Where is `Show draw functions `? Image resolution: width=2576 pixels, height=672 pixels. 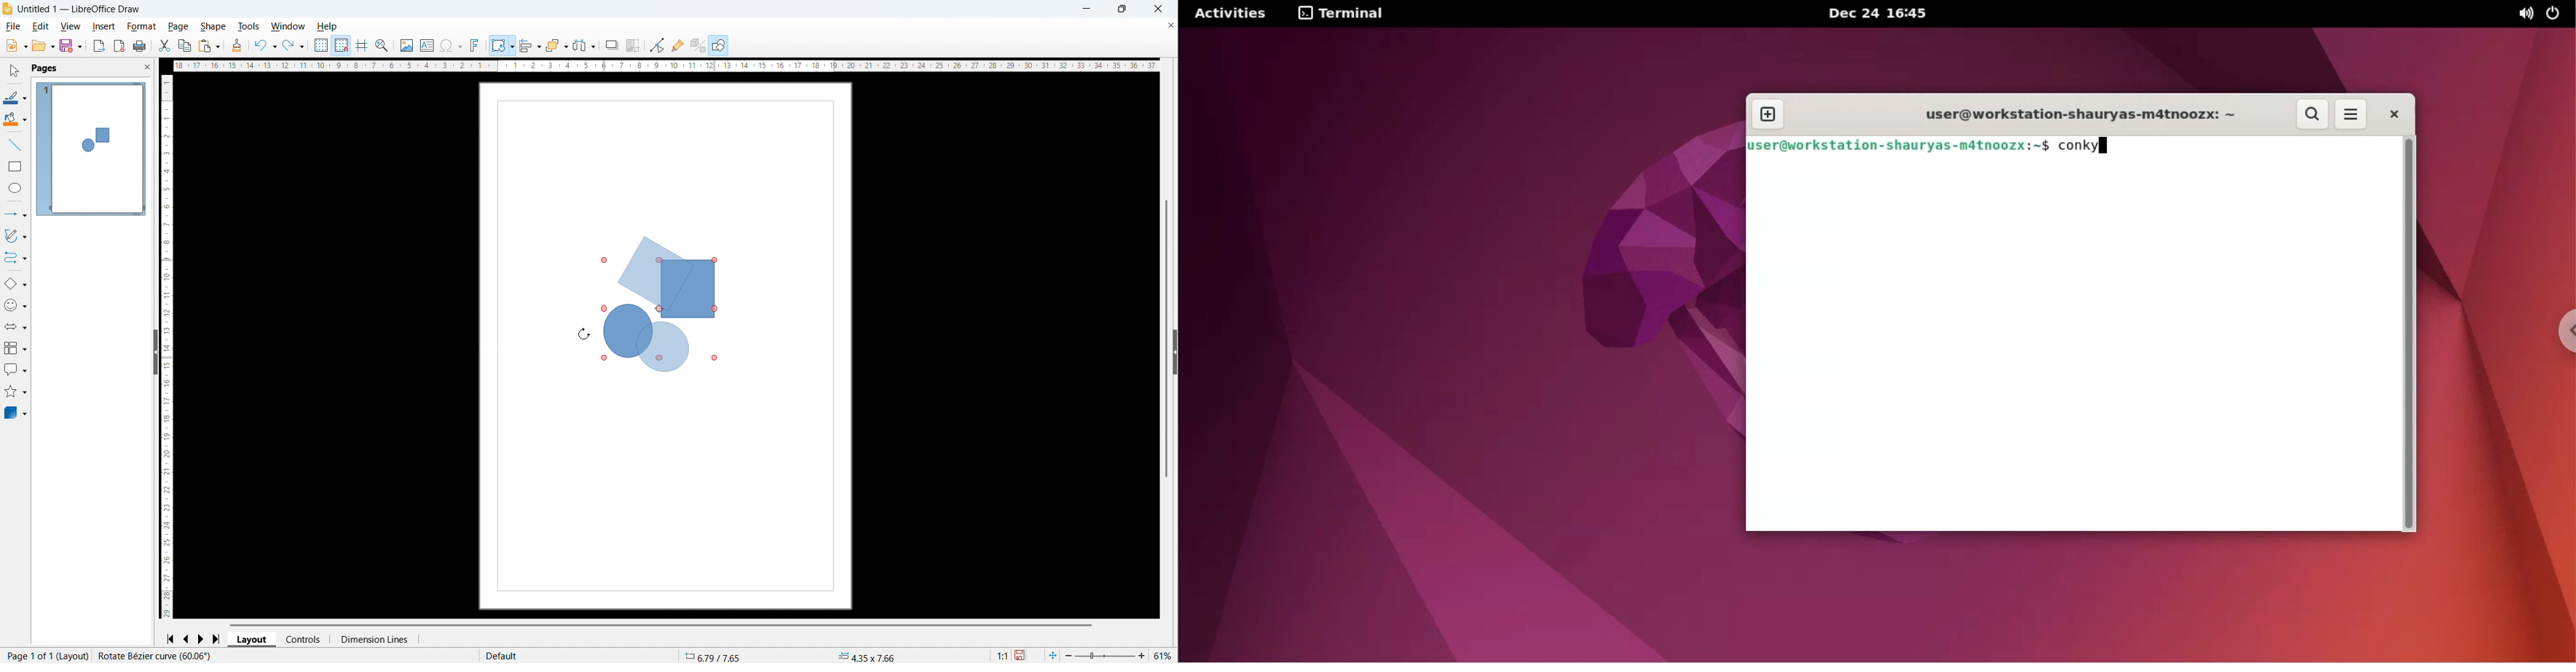 Show draw functions  is located at coordinates (719, 45).